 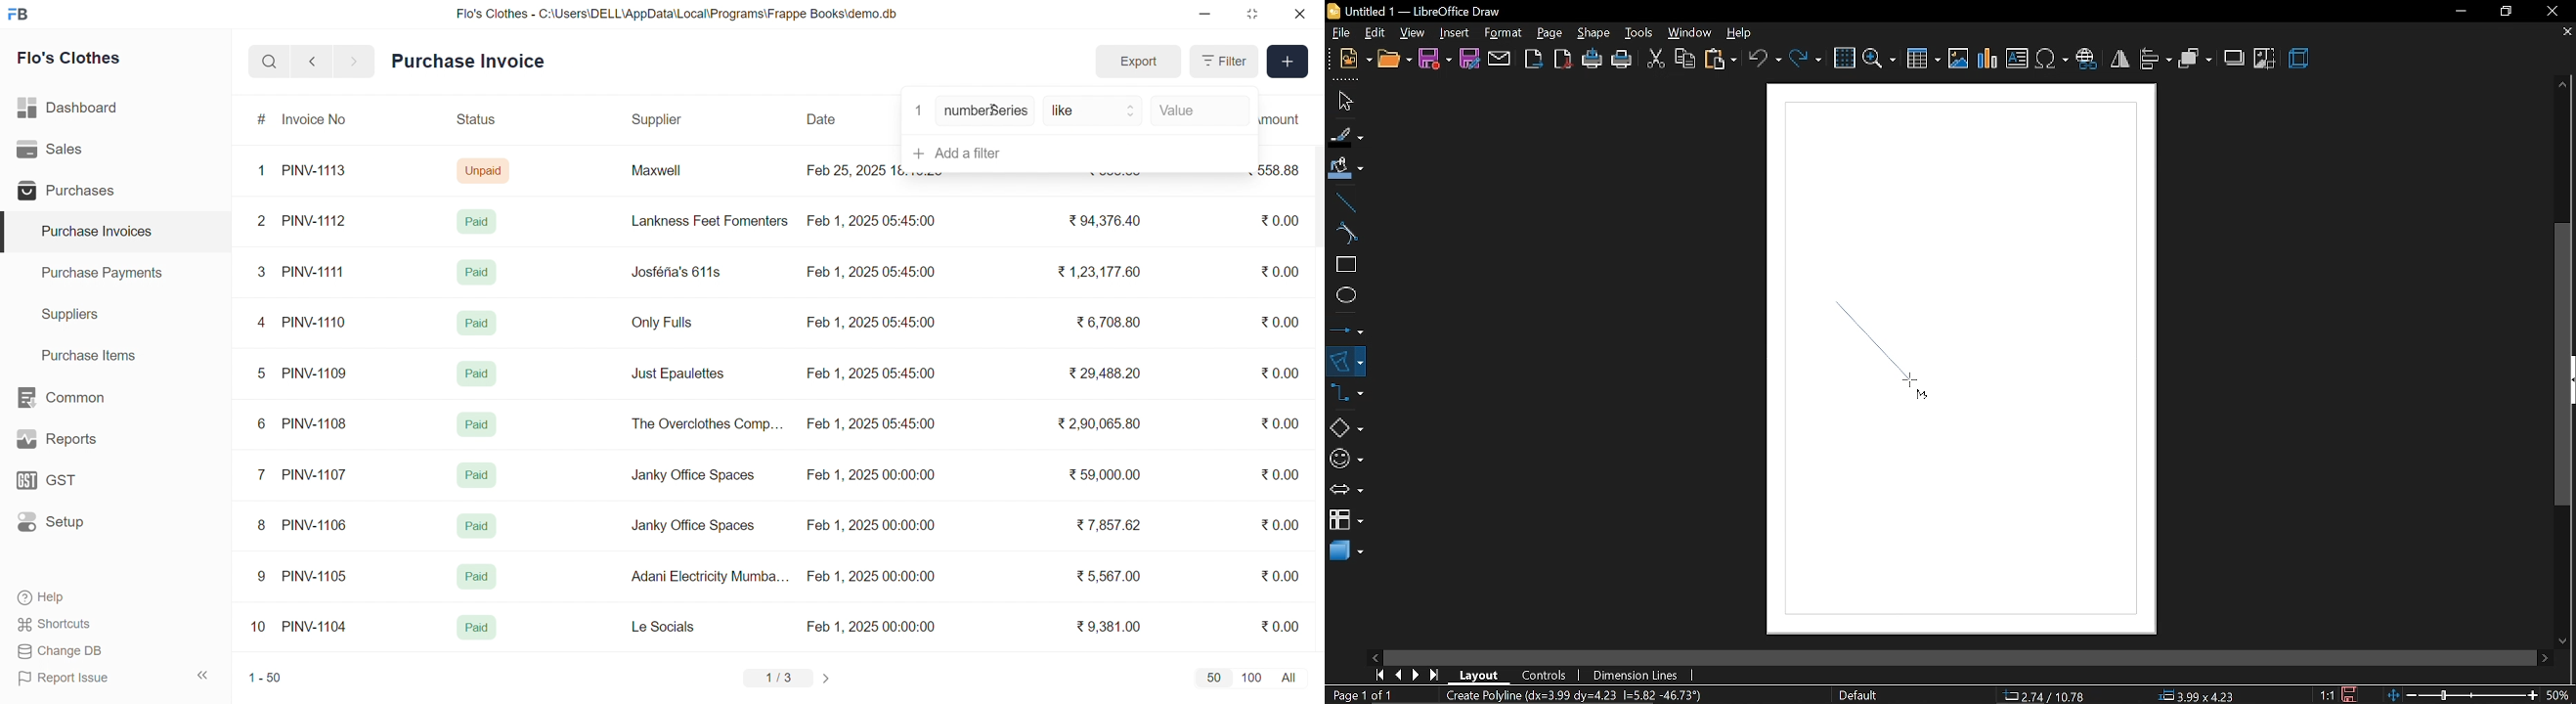 I want to click on close, so click(x=1299, y=14).